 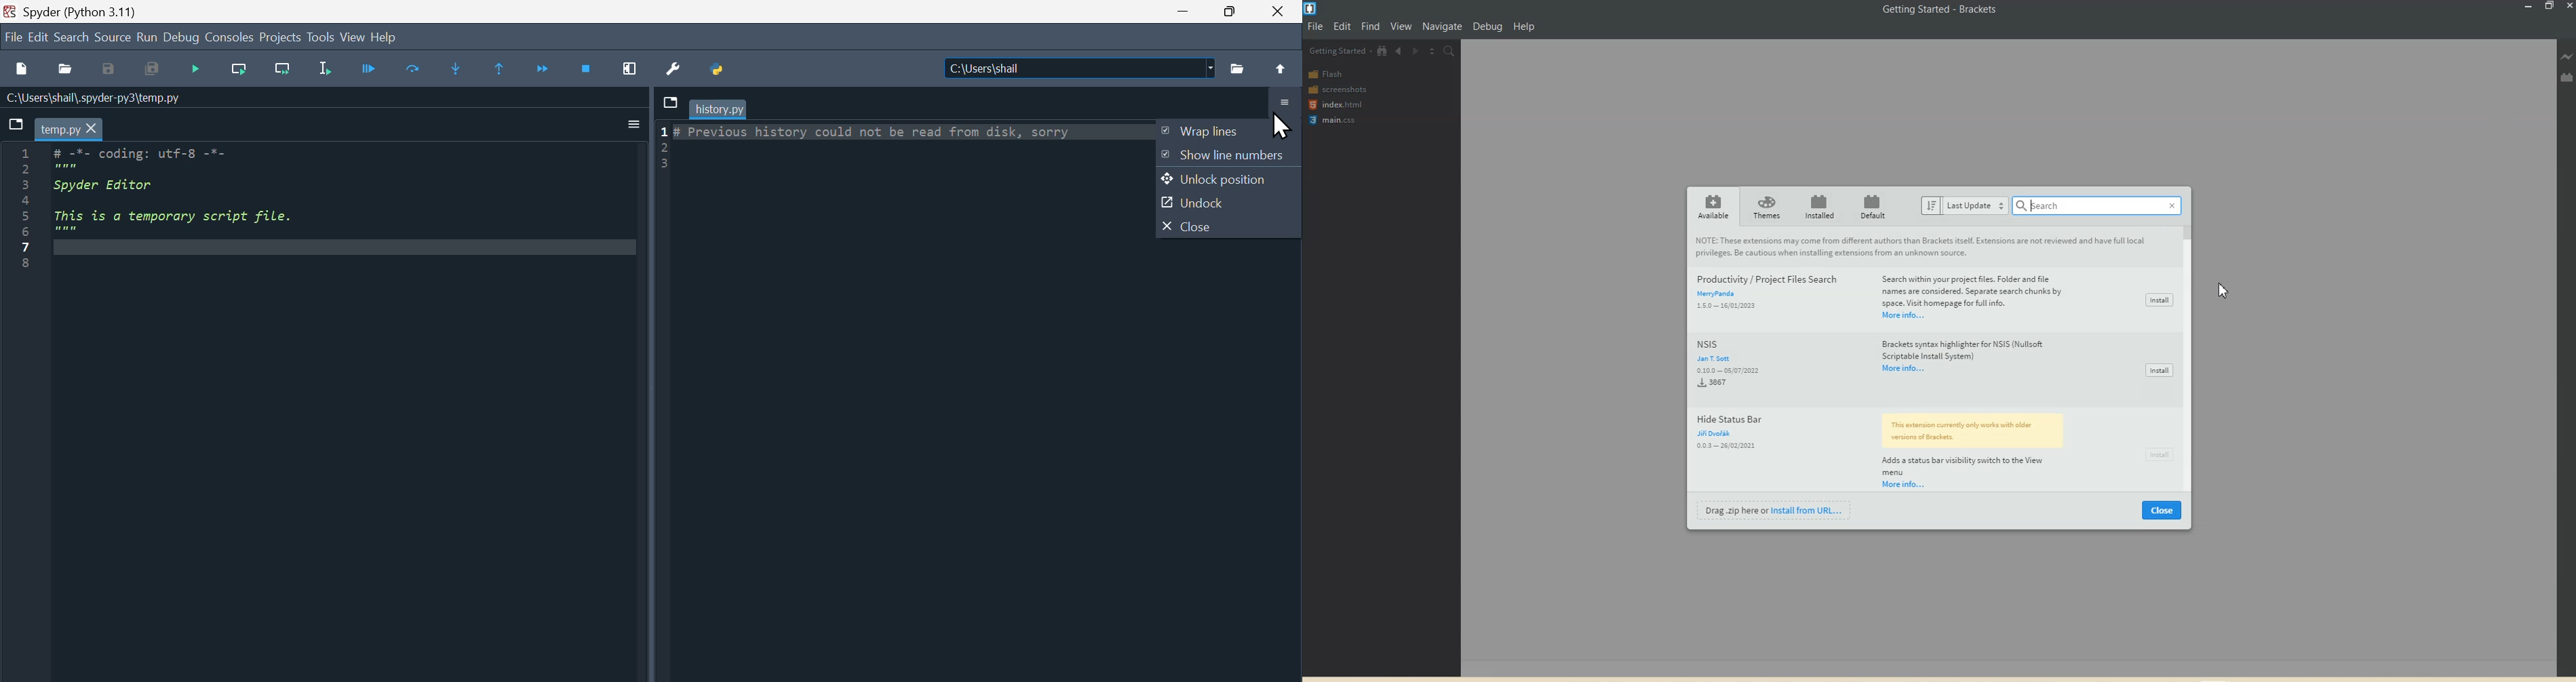 What do you see at coordinates (71, 129) in the screenshot?
I see `temp.py` at bounding box center [71, 129].